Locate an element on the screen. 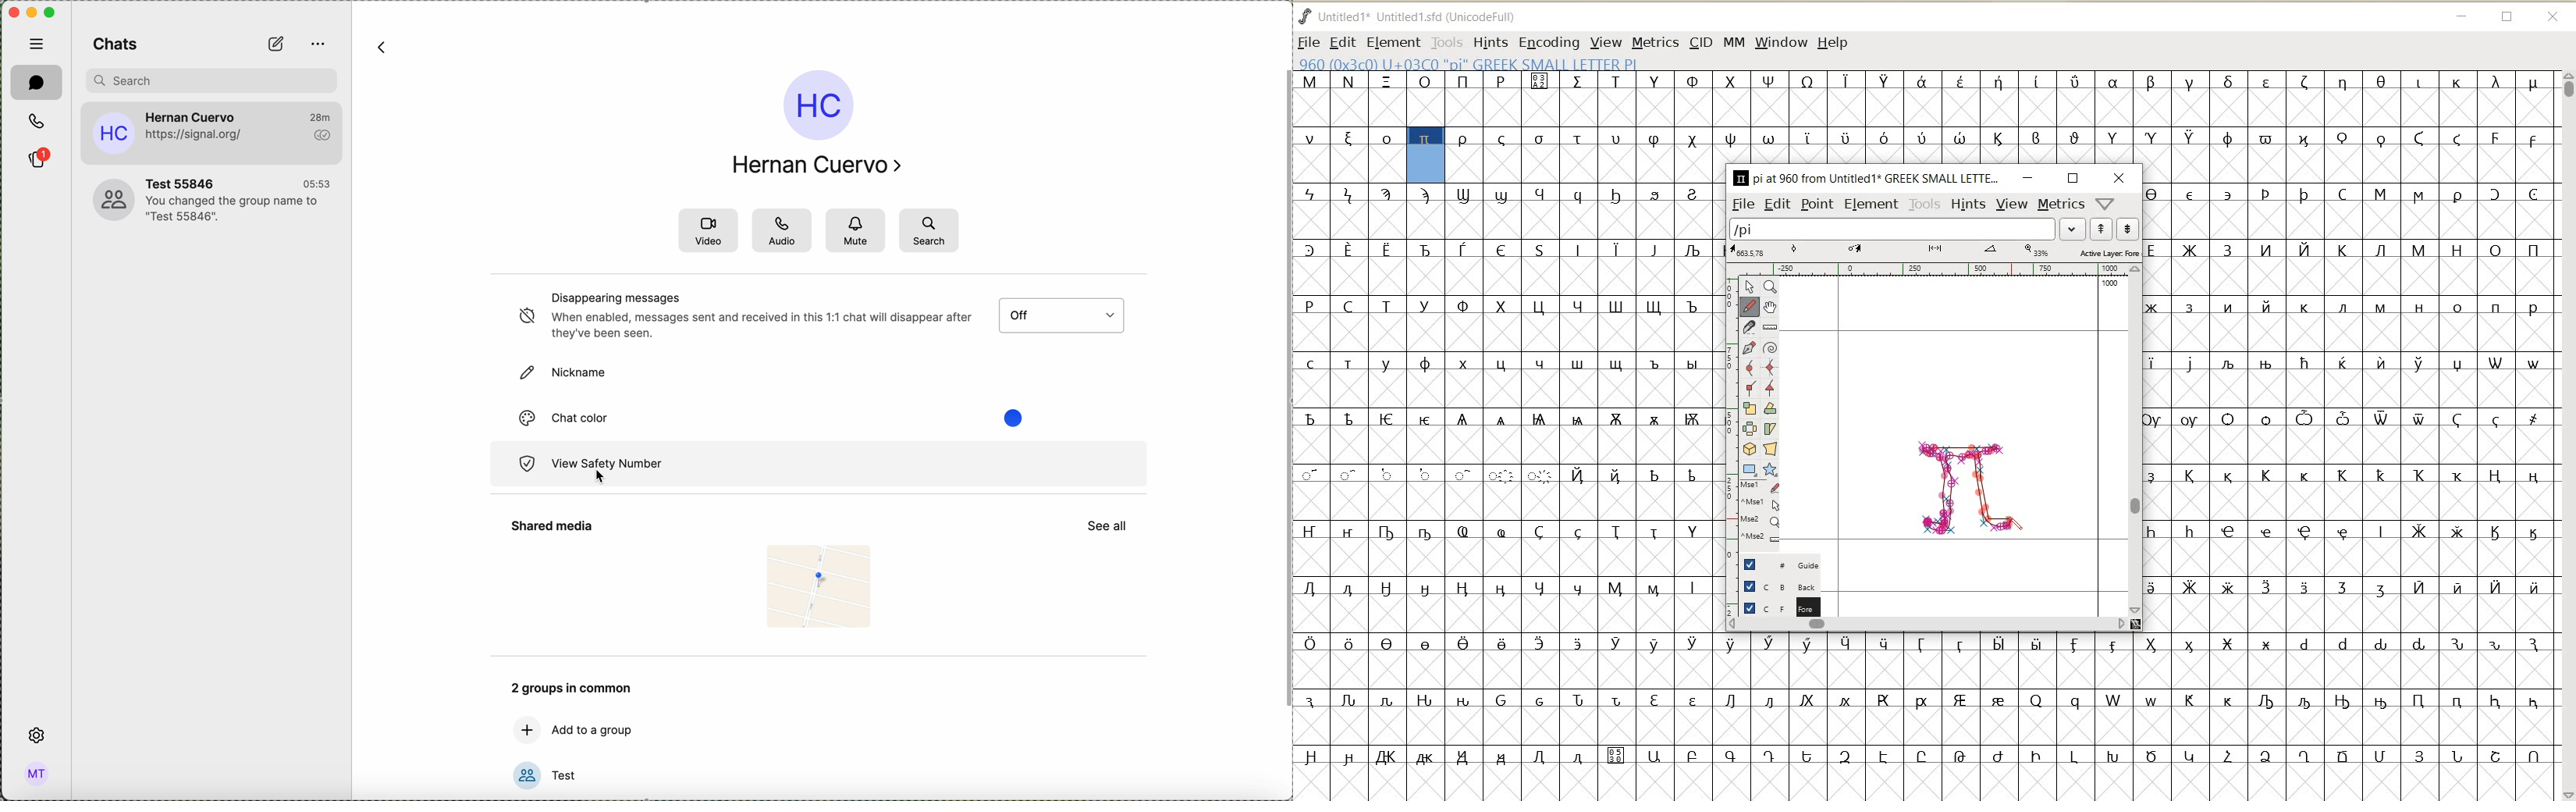 The width and height of the screenshot is (2576, 812). METRICS is located at coordinates (1655, 41).